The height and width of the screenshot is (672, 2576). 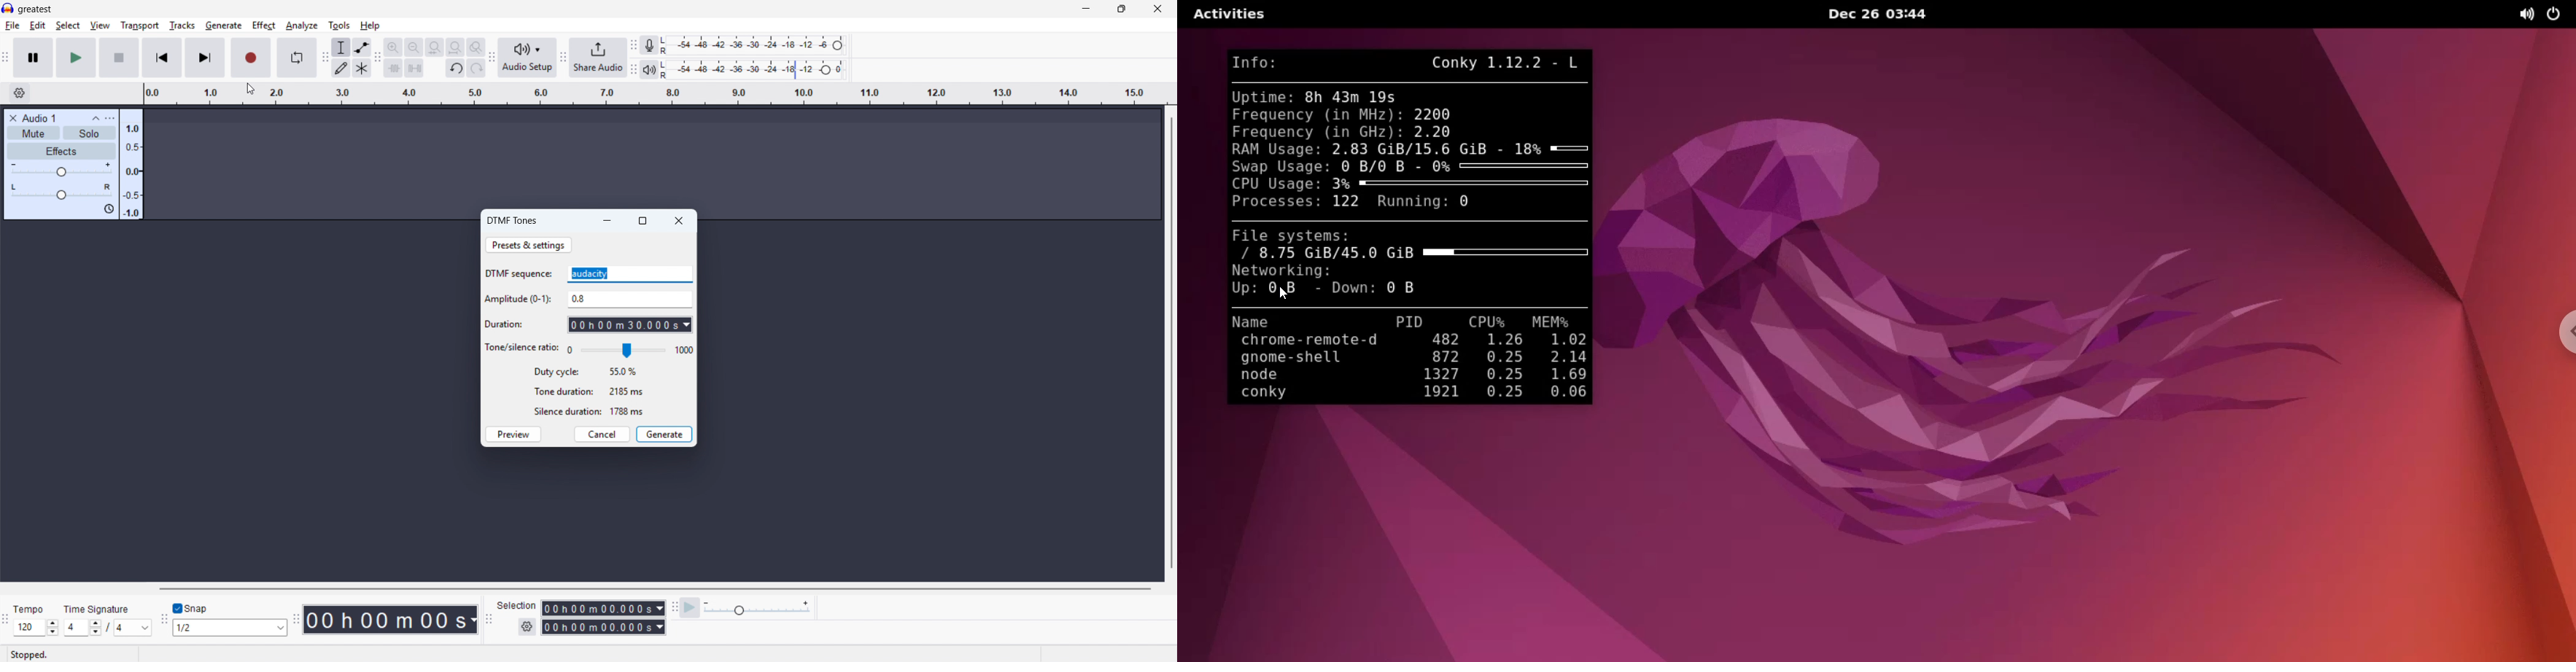 I want to click on Duration , so click(x=630, y=325).